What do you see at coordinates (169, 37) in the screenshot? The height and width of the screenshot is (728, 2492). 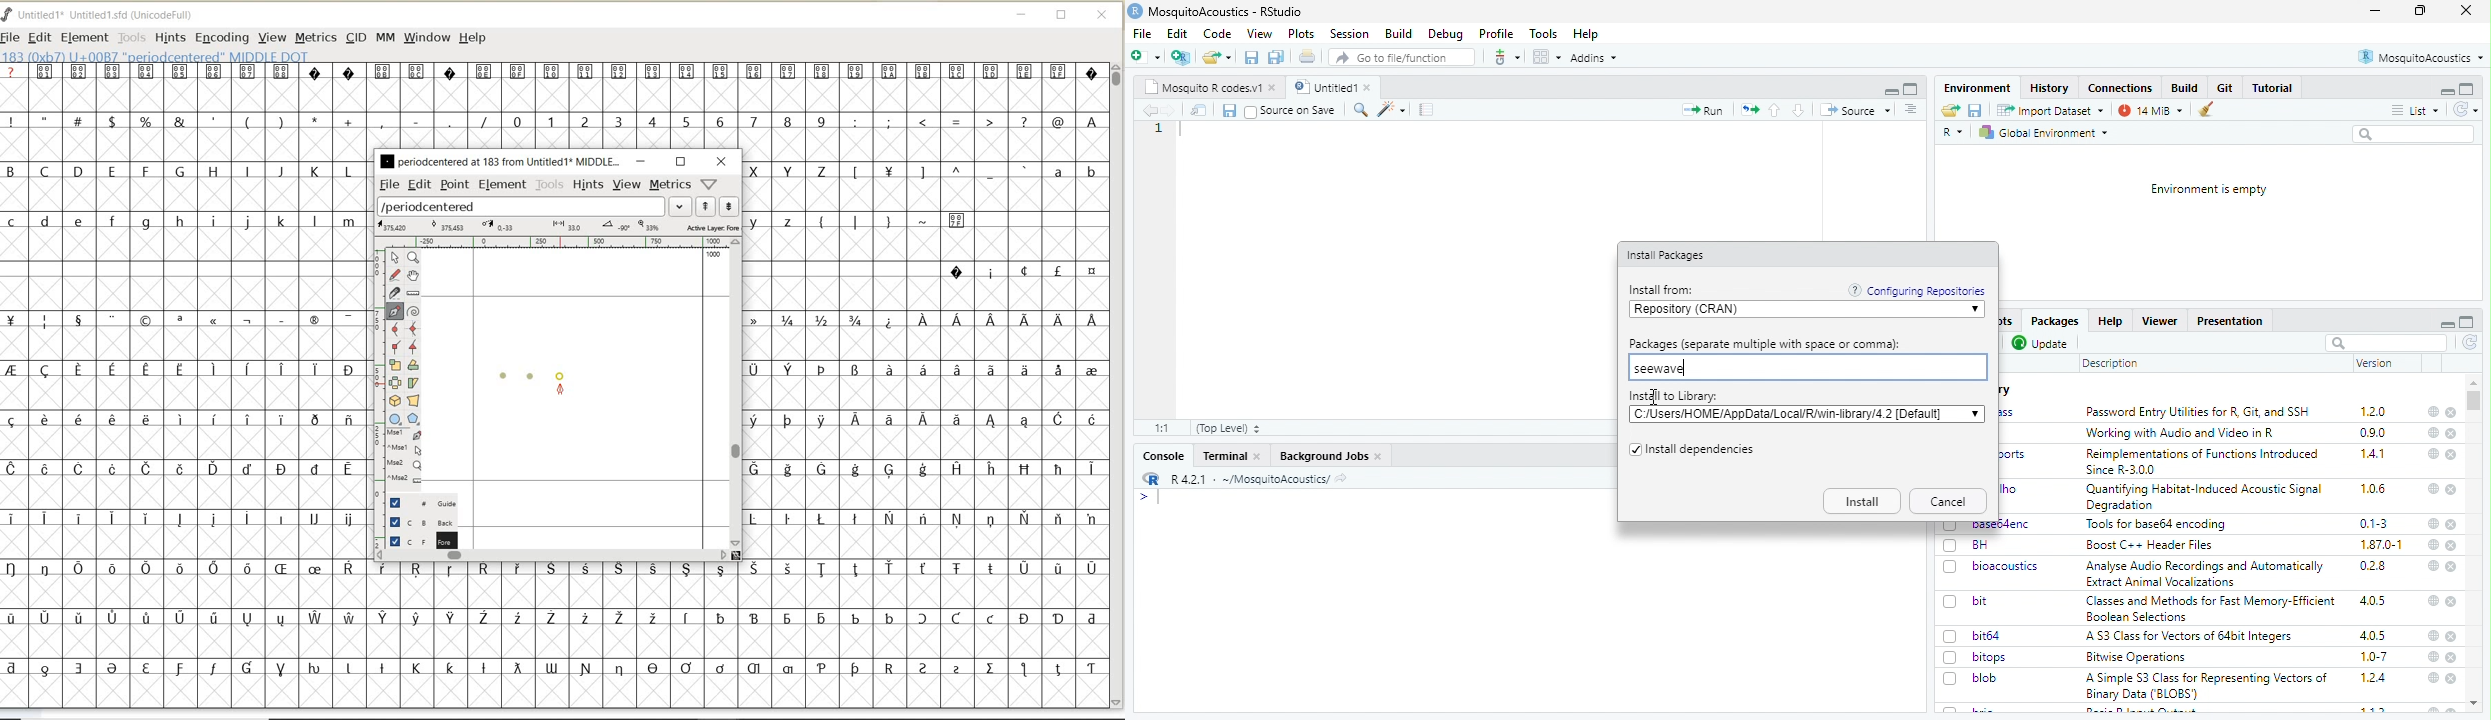 I see `HINTS` at bounding box center [169, 37].